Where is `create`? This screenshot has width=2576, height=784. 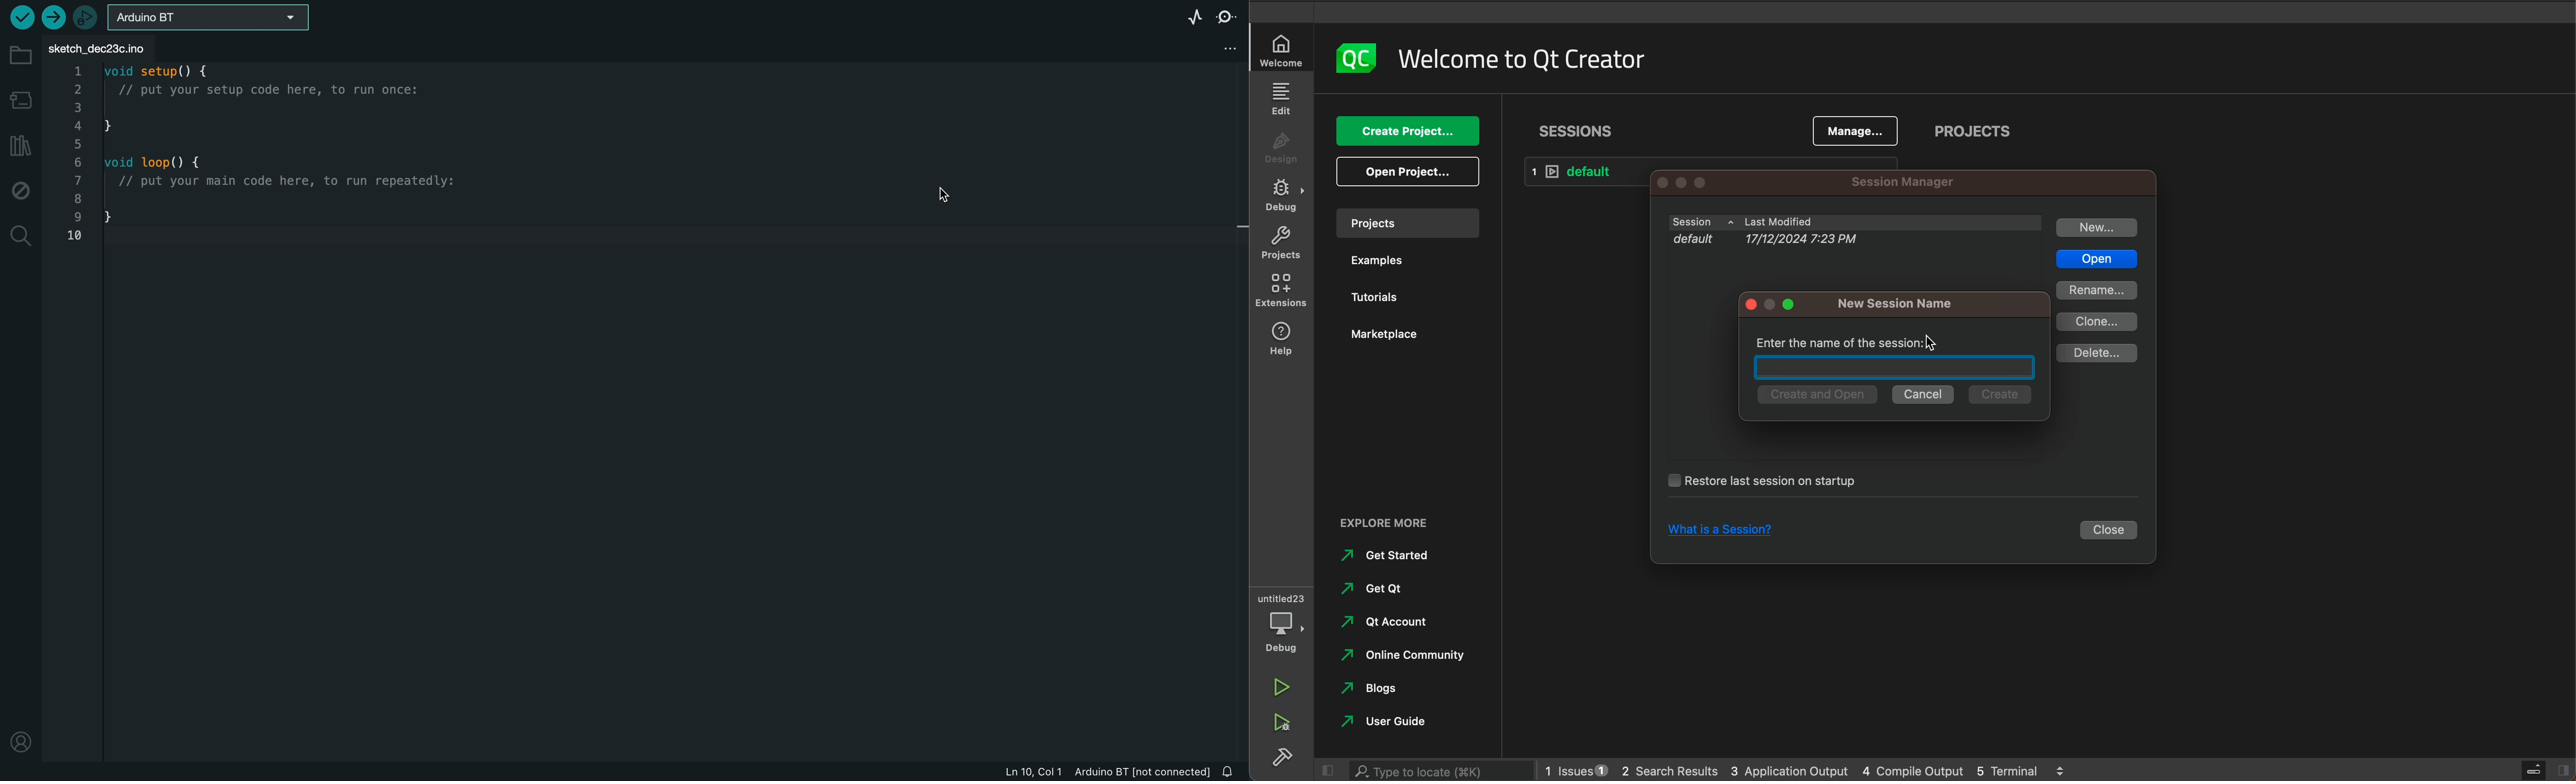
create is located at coordinates (1997, 396).